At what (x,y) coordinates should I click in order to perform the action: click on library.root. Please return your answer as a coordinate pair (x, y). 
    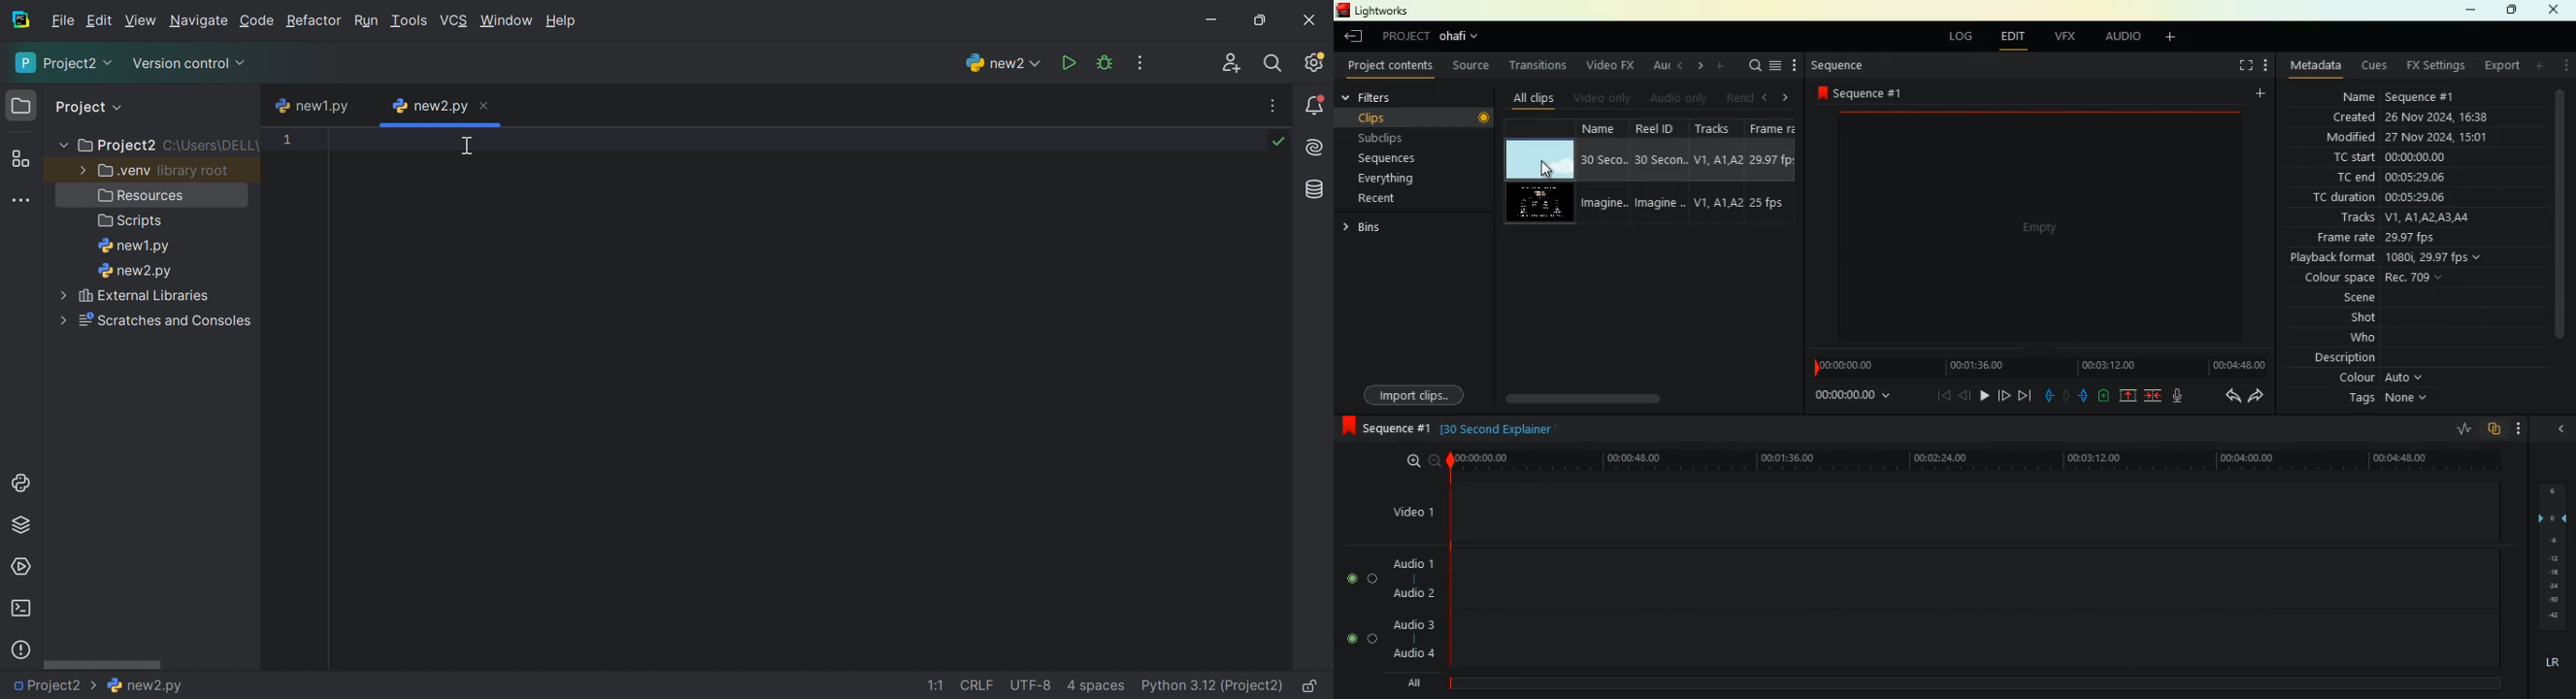
    Looking at the image, I should click on (192, 173).